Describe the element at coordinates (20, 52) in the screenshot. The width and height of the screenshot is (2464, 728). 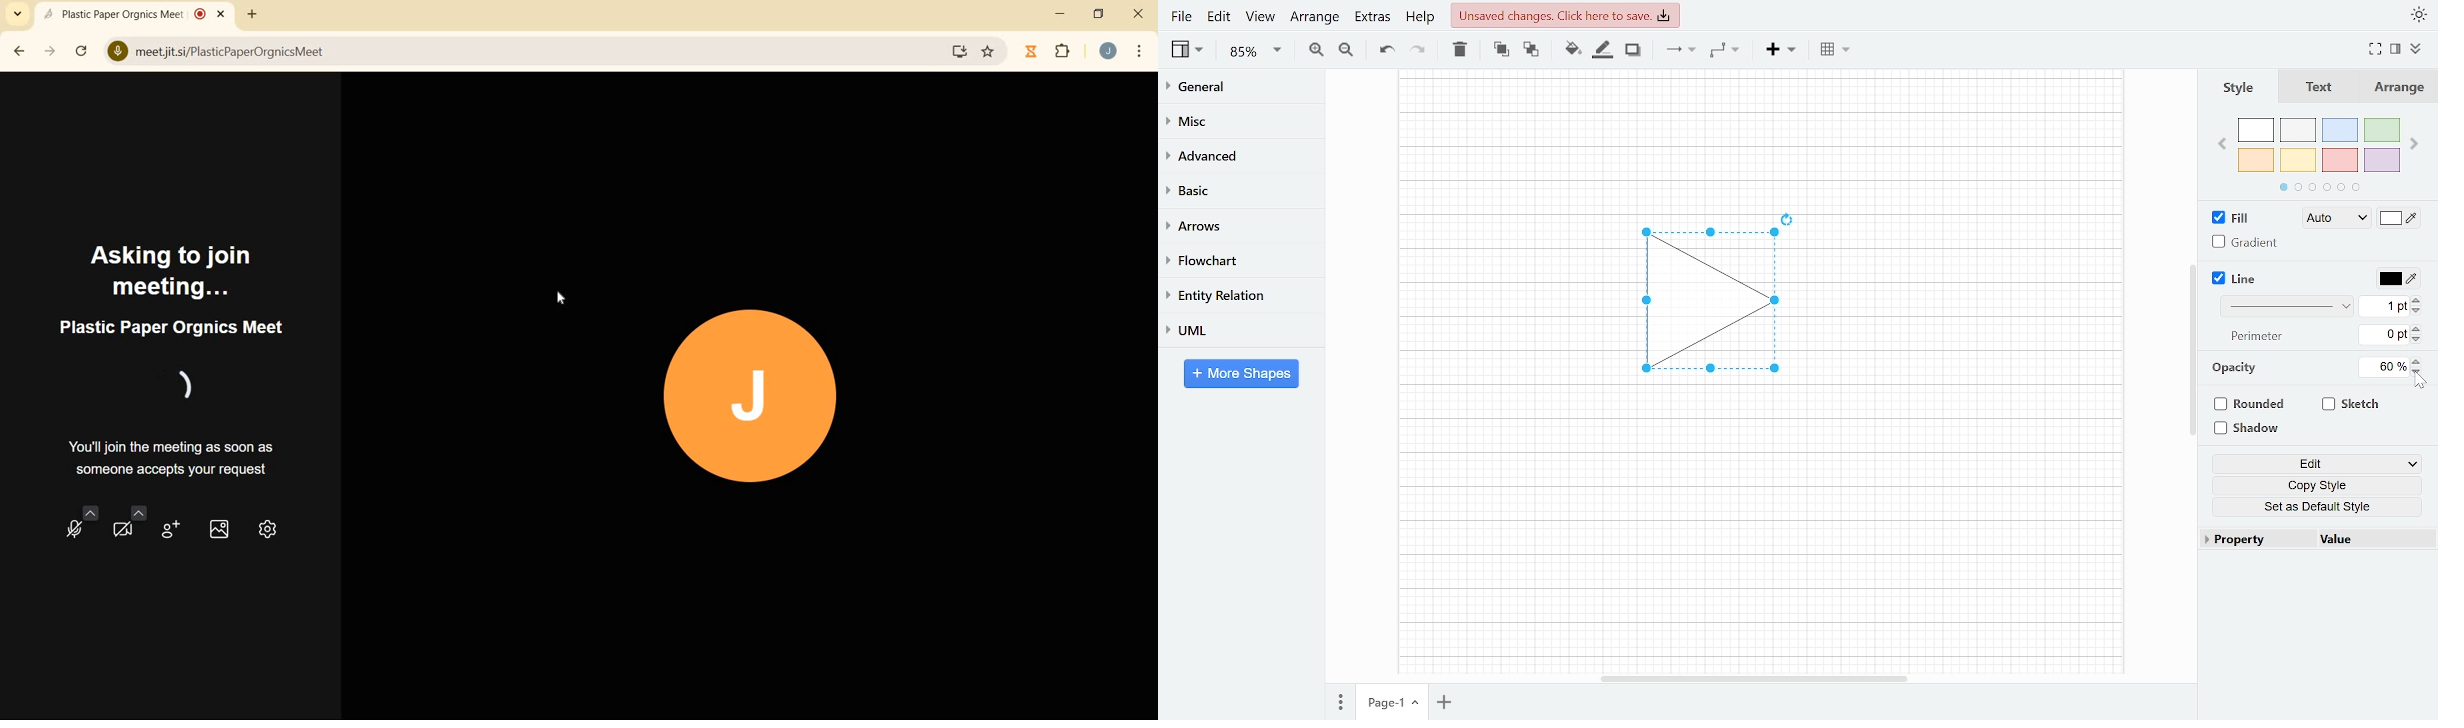
I see `back` at that location.